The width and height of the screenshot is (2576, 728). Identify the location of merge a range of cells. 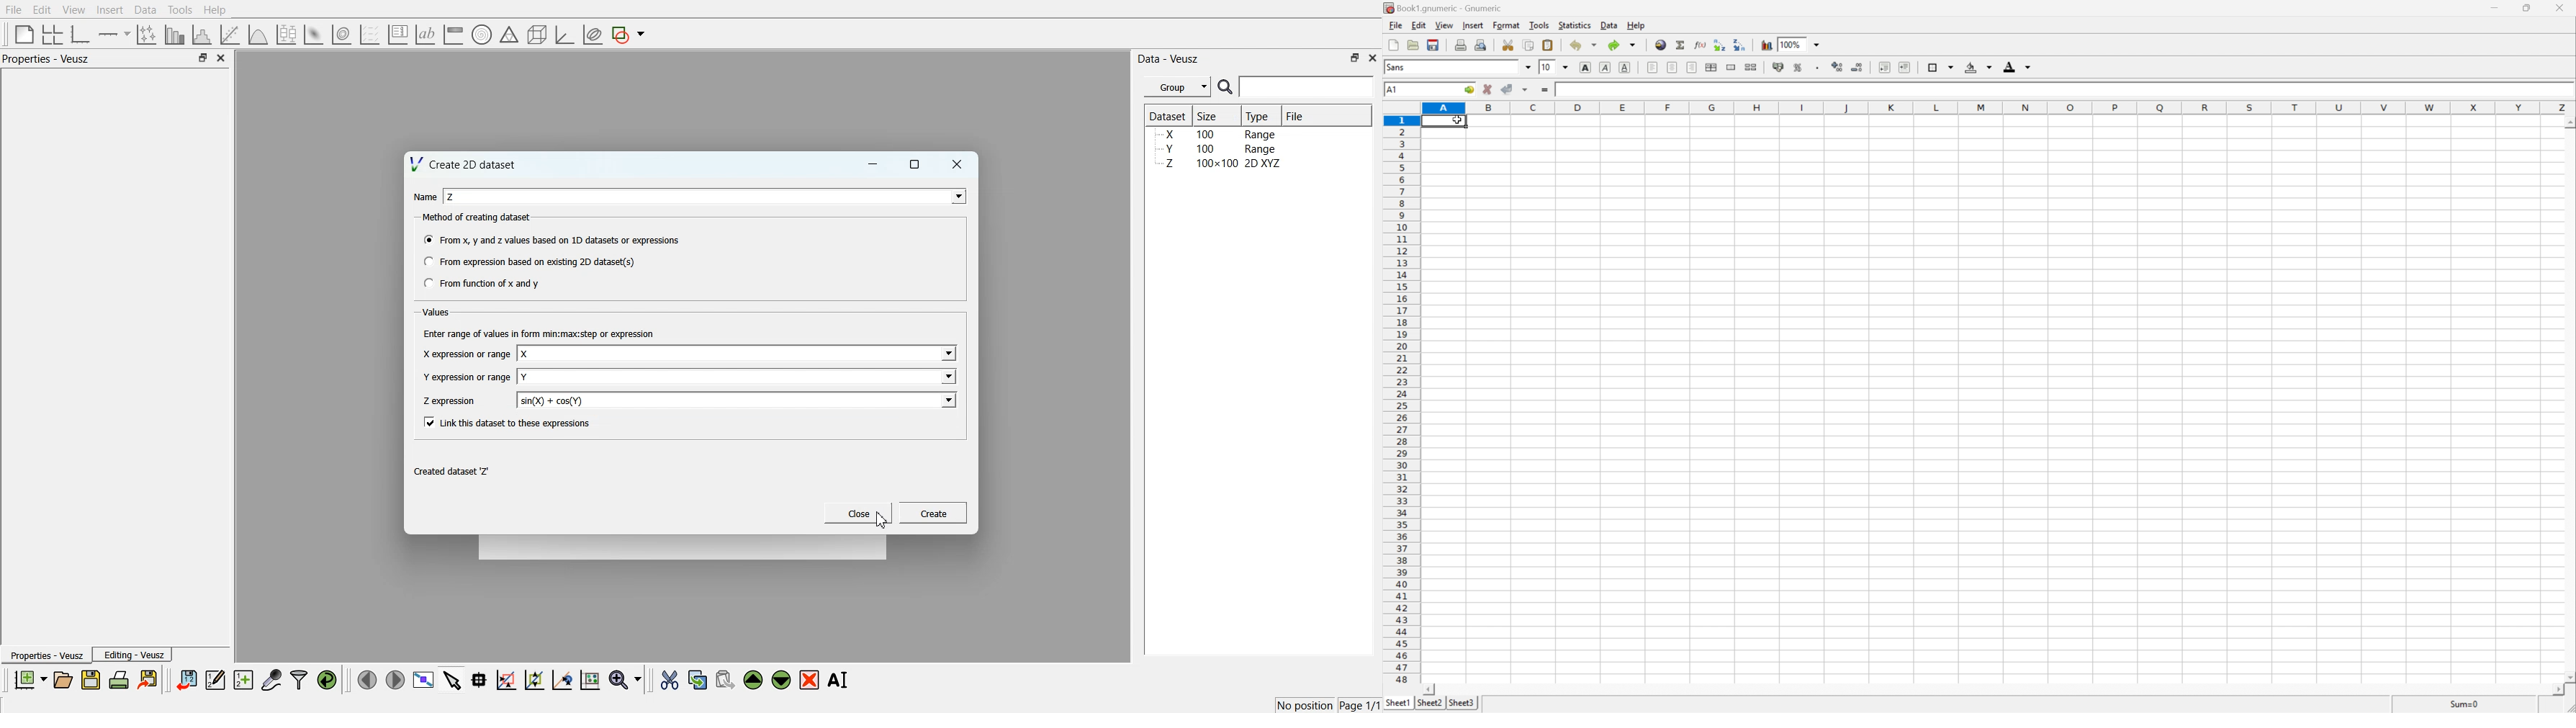
(1731, 65).